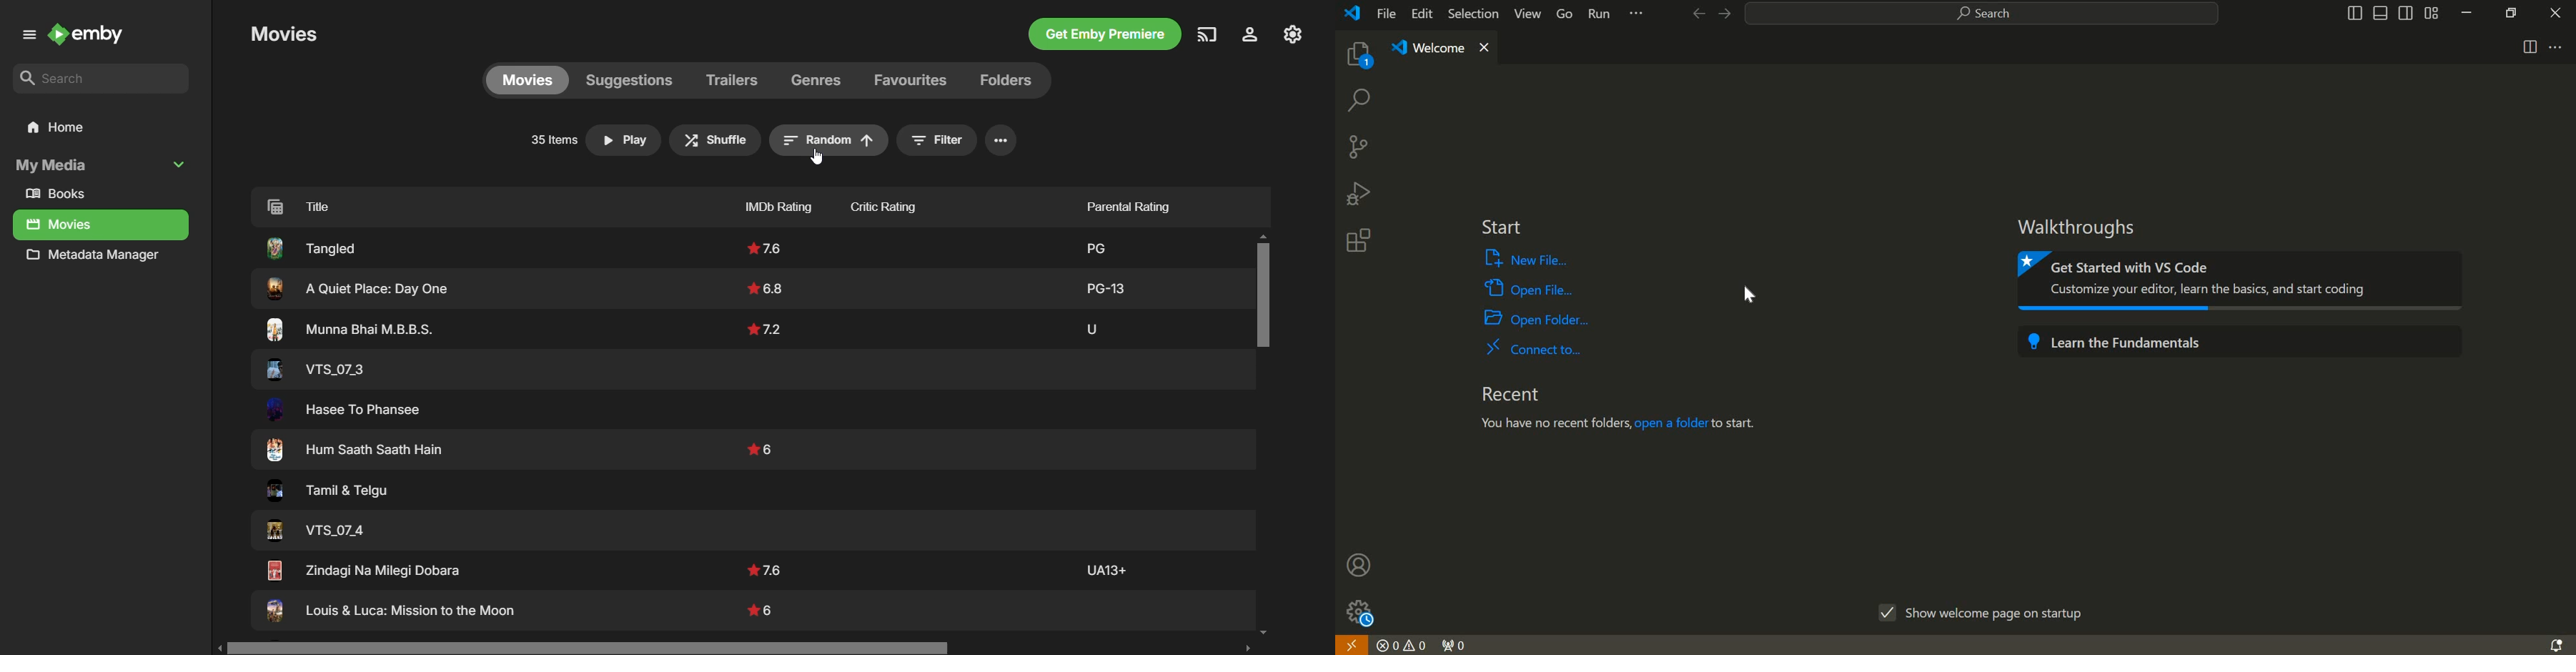  I want to click on , so click(354, 289).